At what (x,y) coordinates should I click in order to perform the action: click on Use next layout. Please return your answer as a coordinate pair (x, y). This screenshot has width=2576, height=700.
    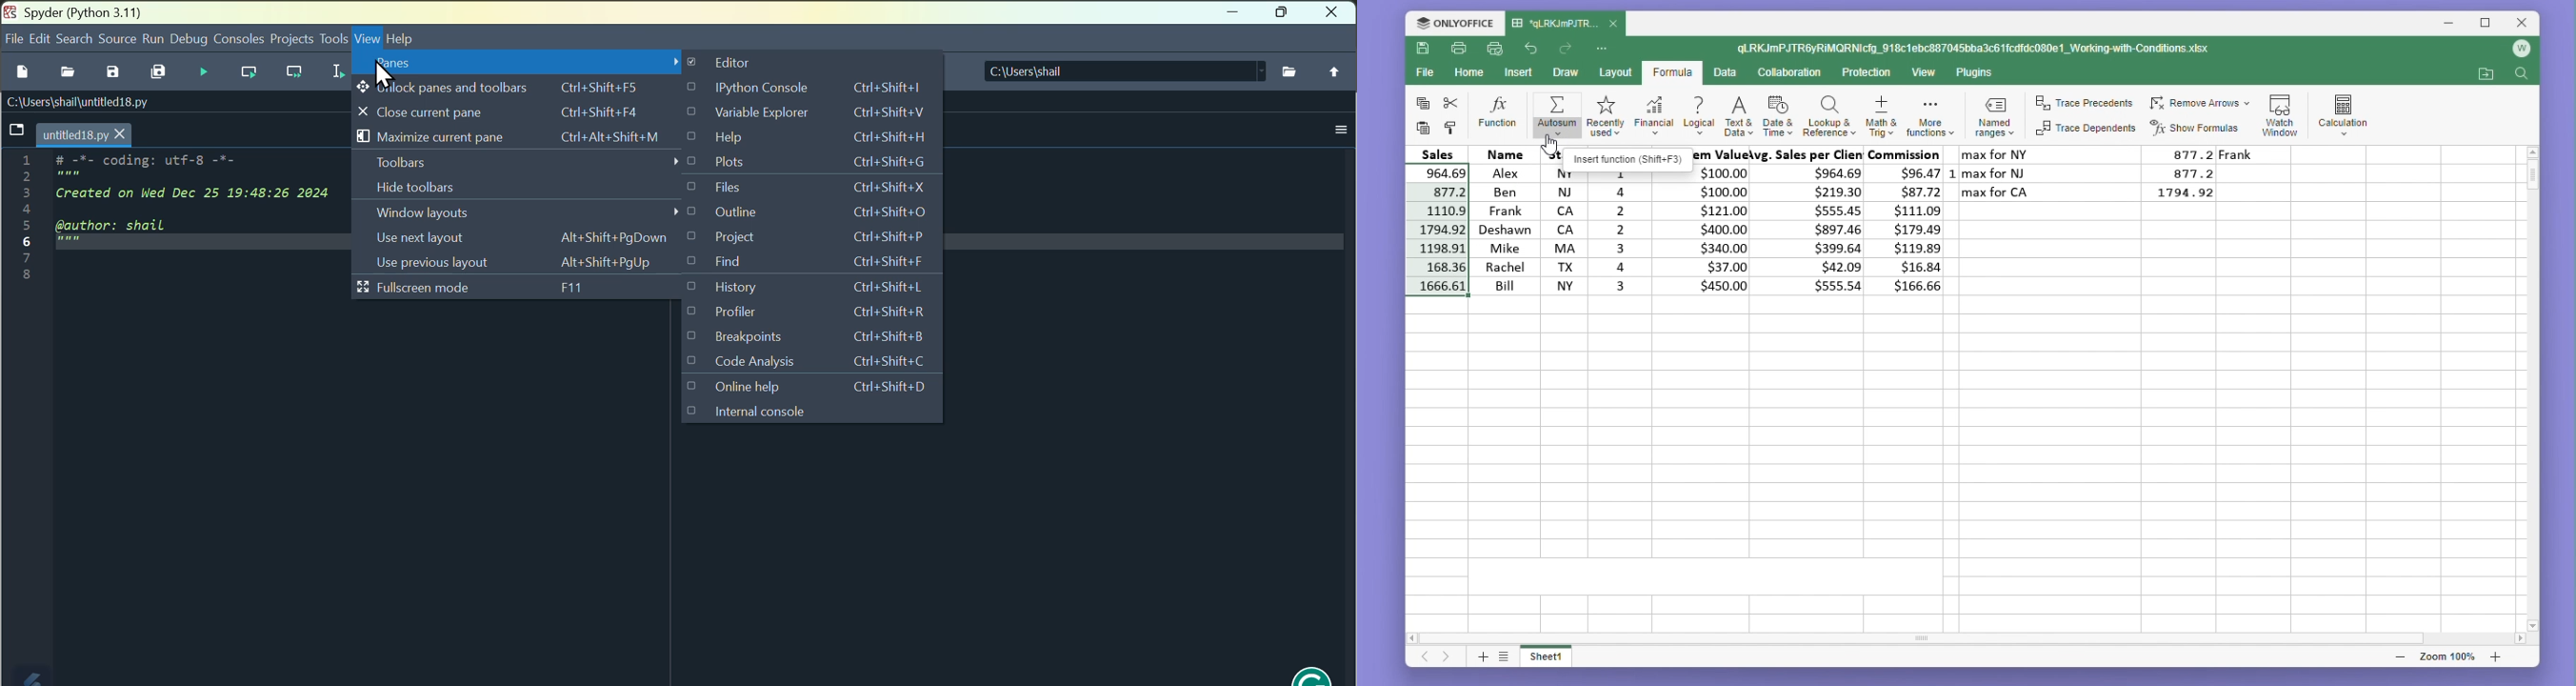
    Looking at the image, I should click on (527, 238).